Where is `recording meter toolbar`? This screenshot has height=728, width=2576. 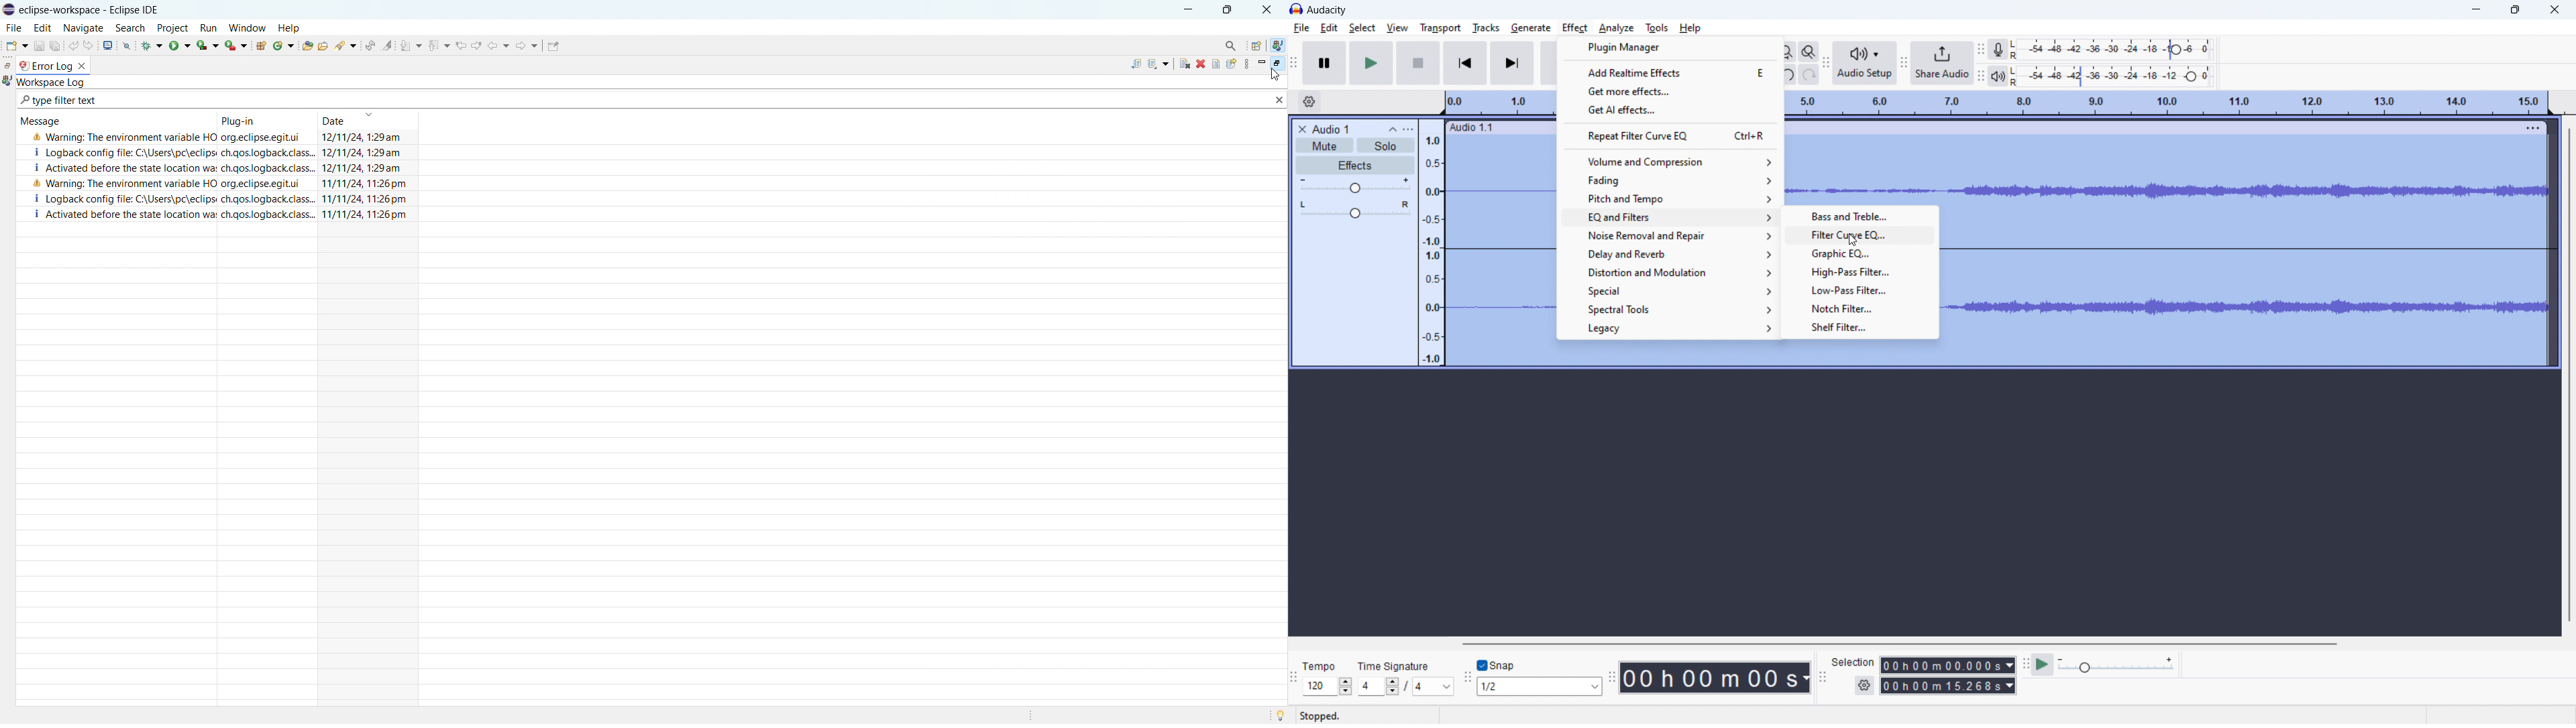
recording meter toolbar is located at coordinates (1982, 50).